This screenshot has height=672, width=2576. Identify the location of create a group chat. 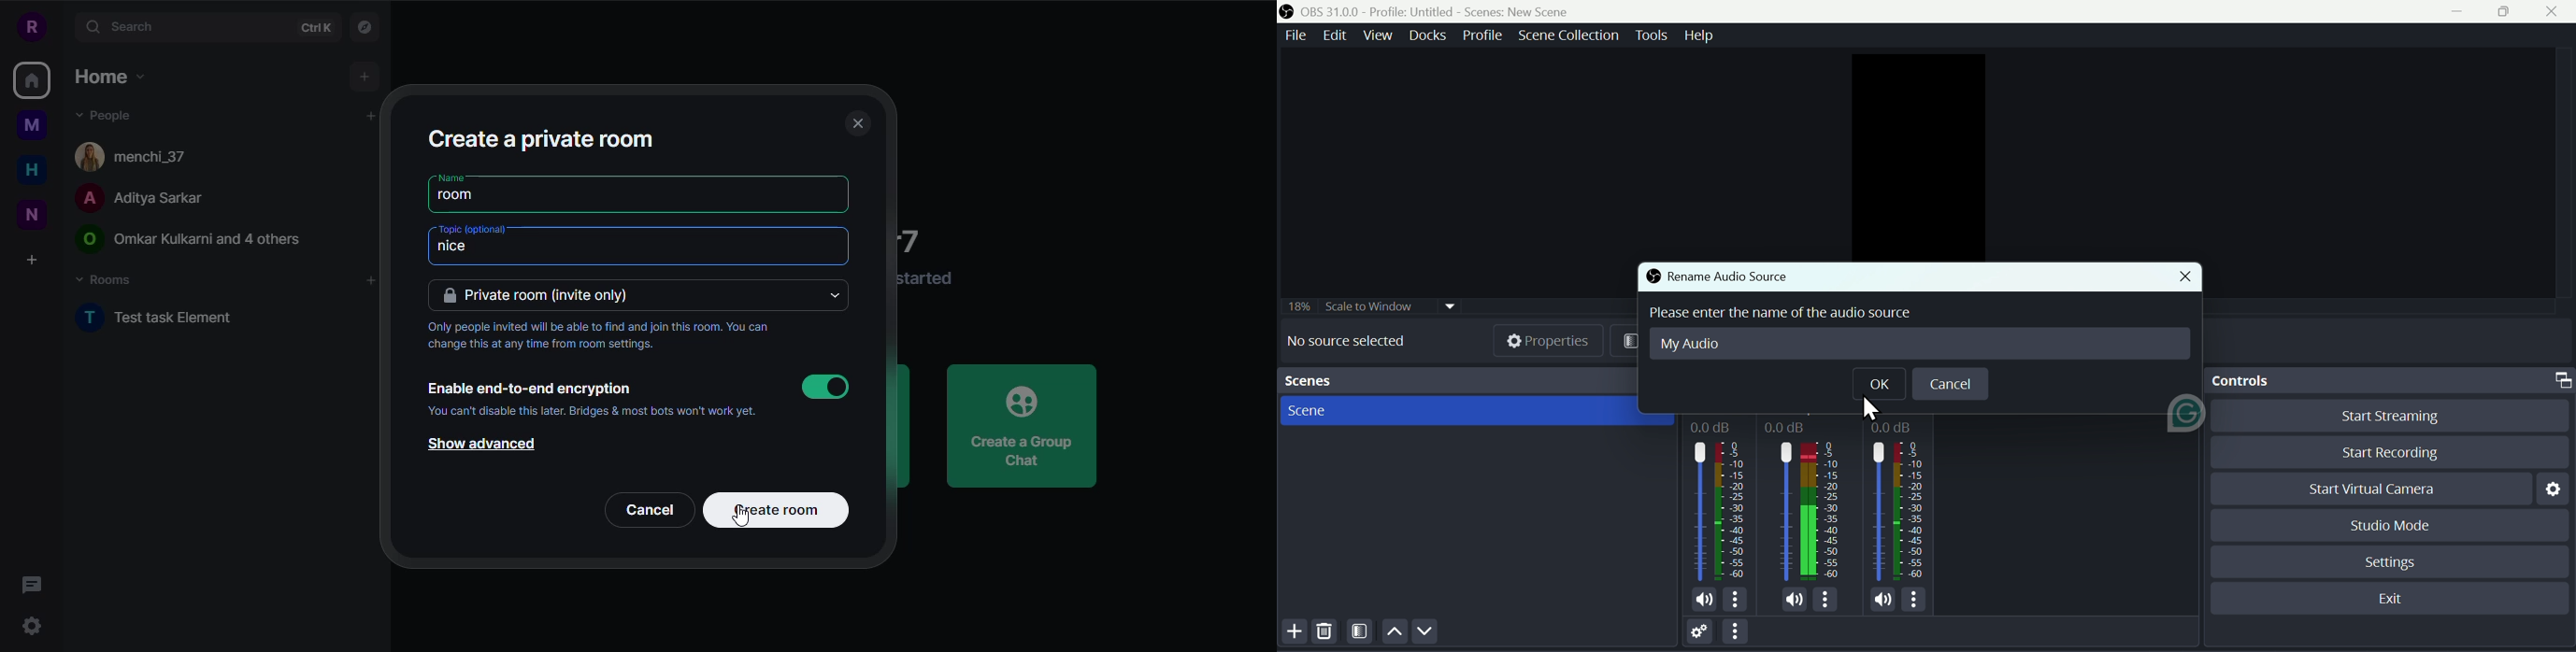
(1023, 425).